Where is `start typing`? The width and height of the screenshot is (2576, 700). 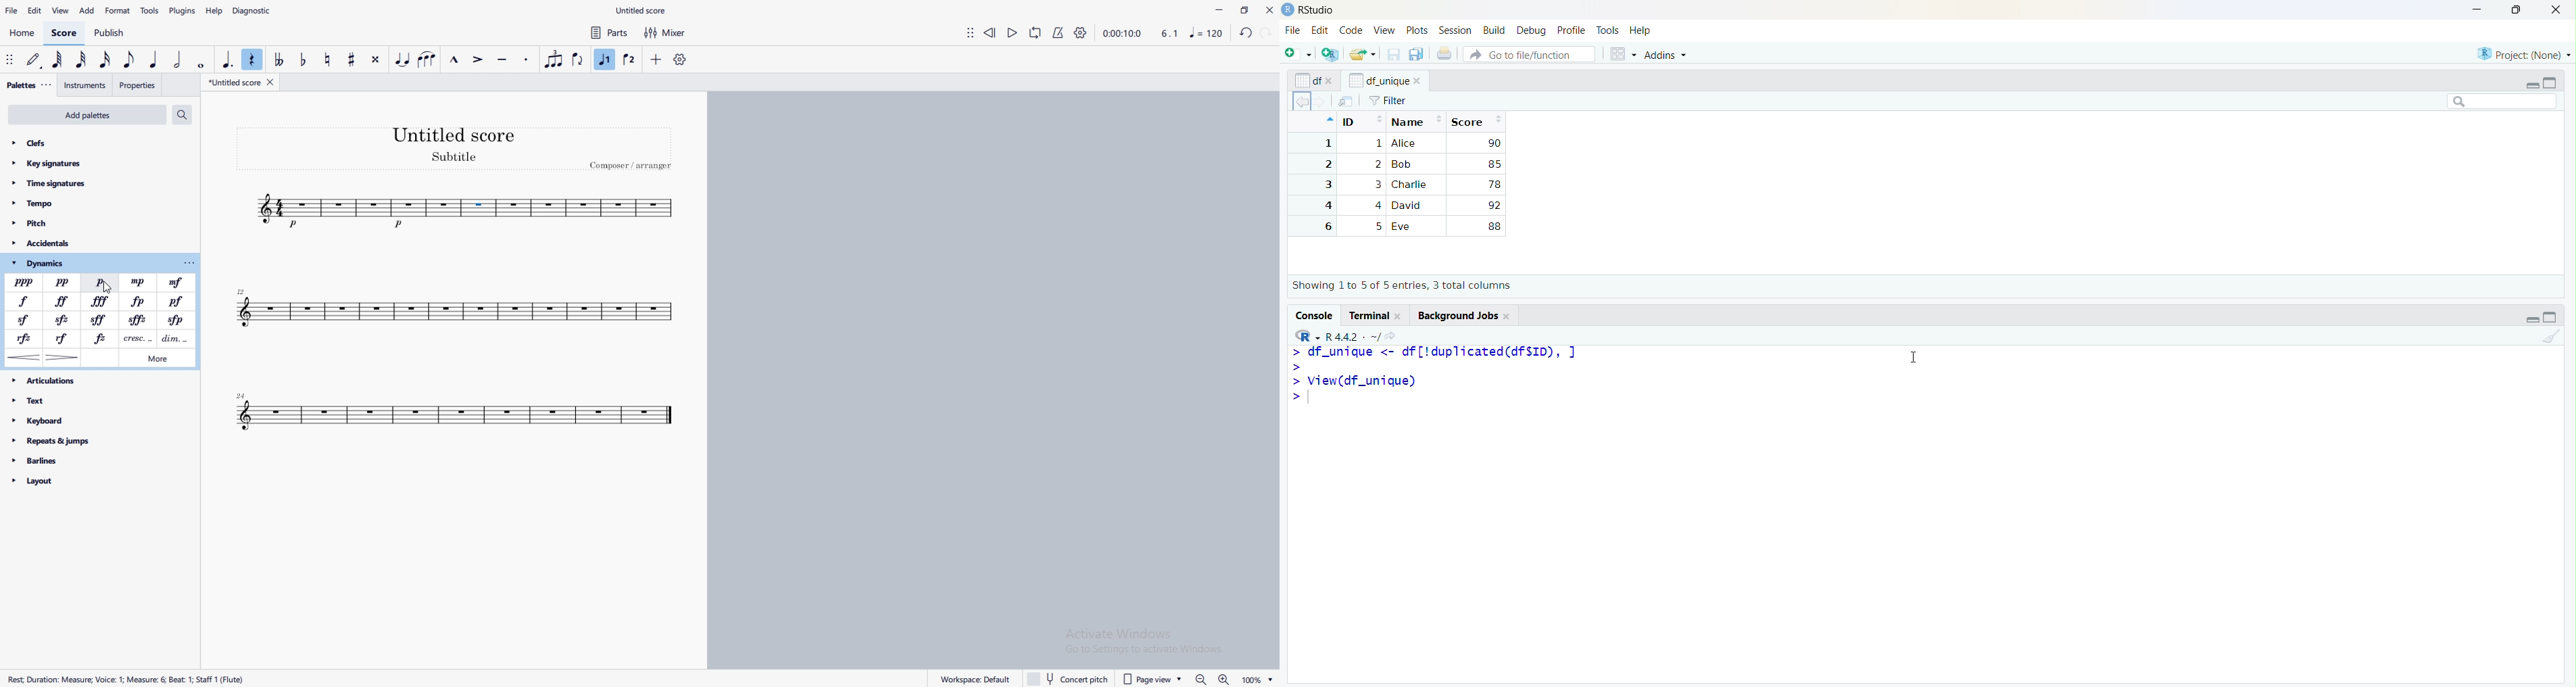
start typing is located at coordinates (1294, 366).